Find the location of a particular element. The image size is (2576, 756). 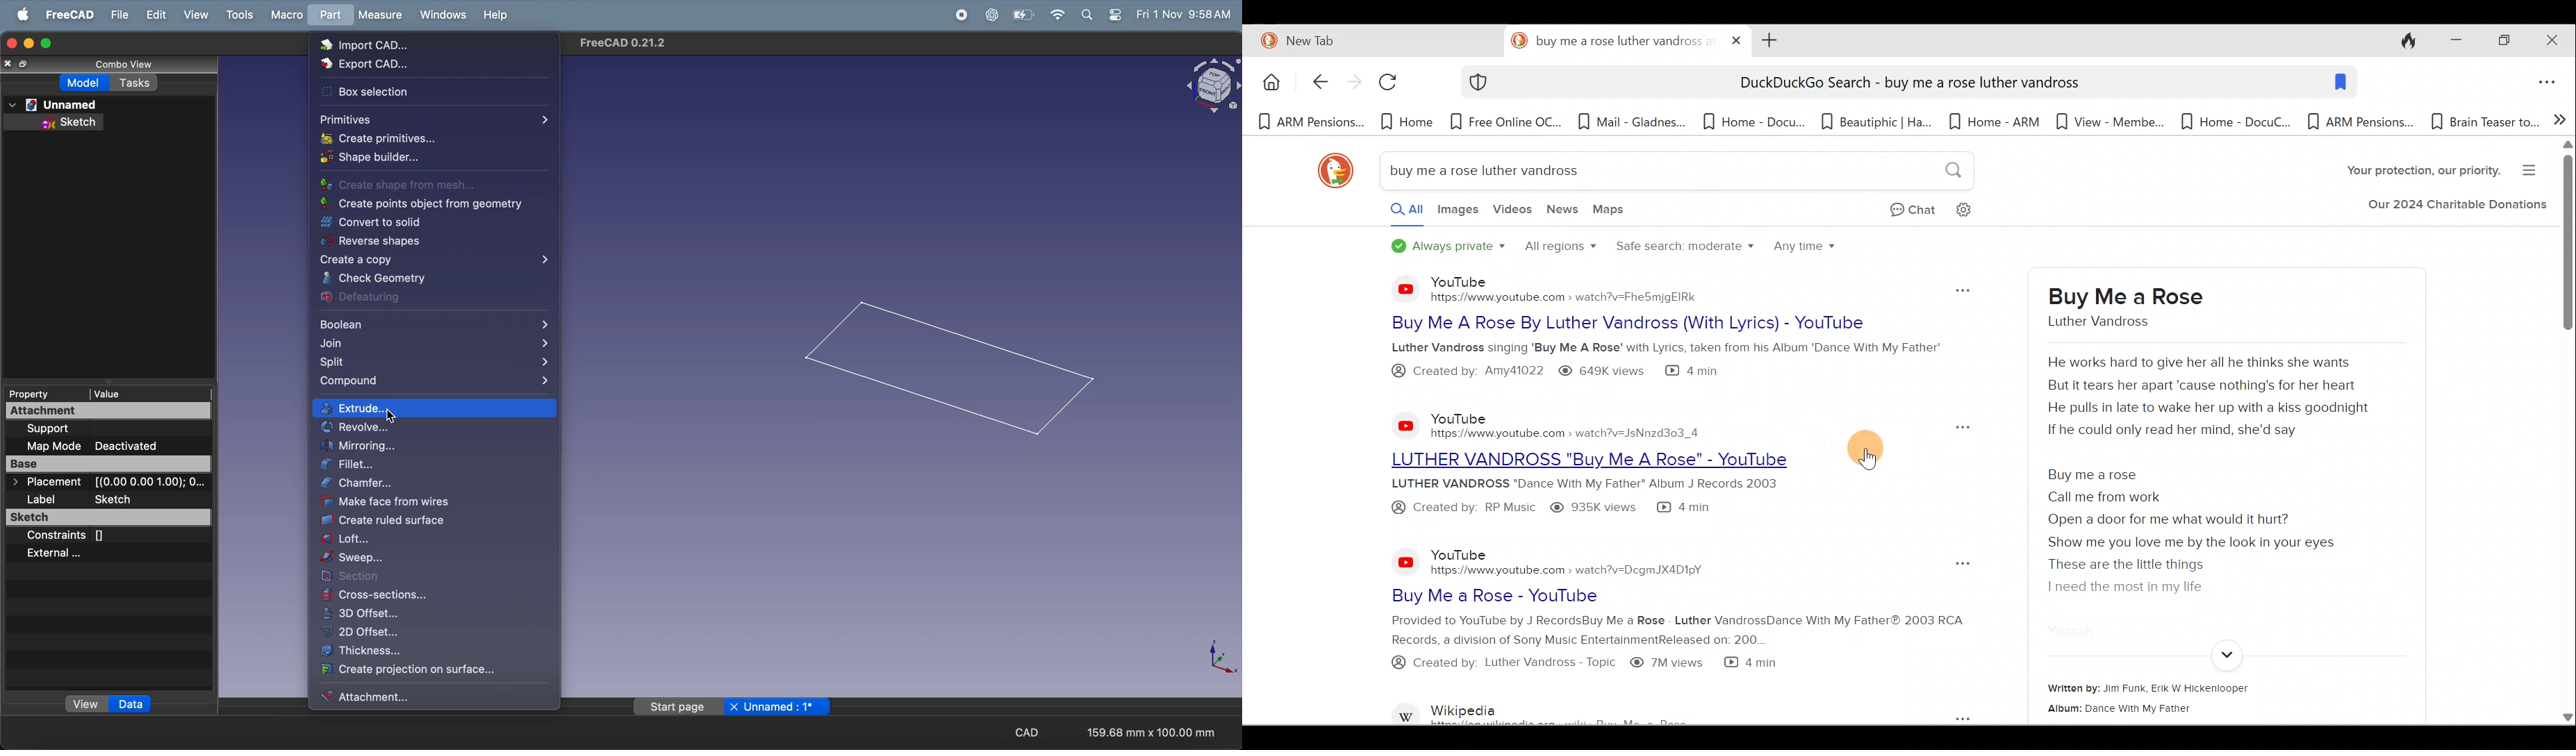

split is located at coordinates (434, 363).